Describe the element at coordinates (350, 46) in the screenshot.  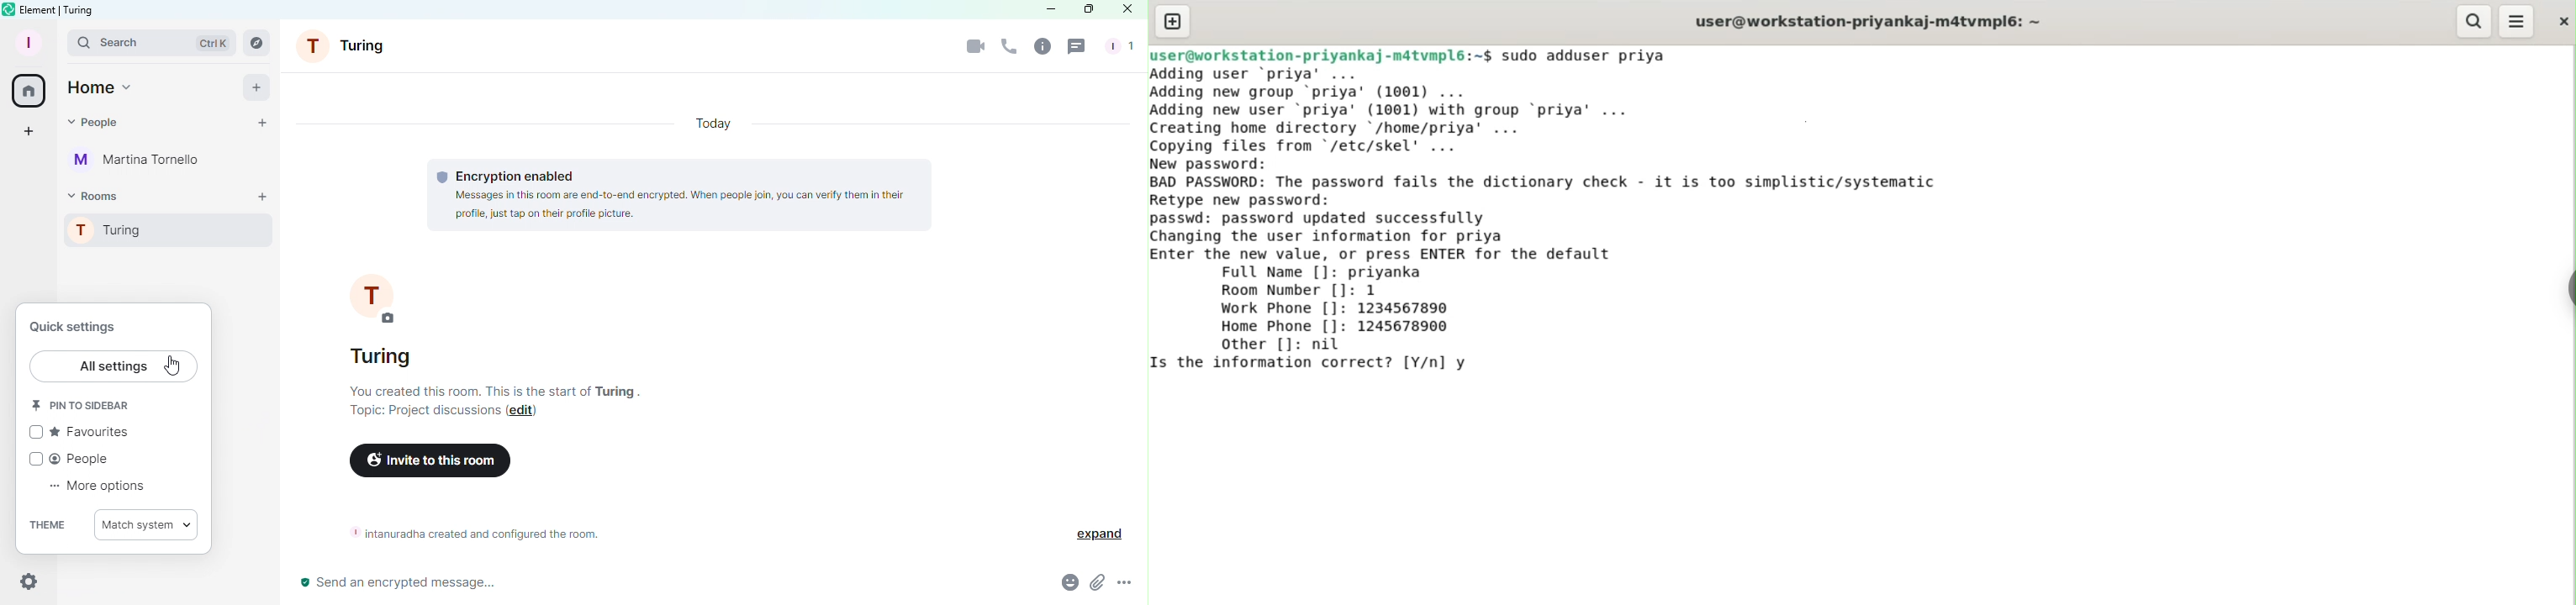
I see `Room` at that location.